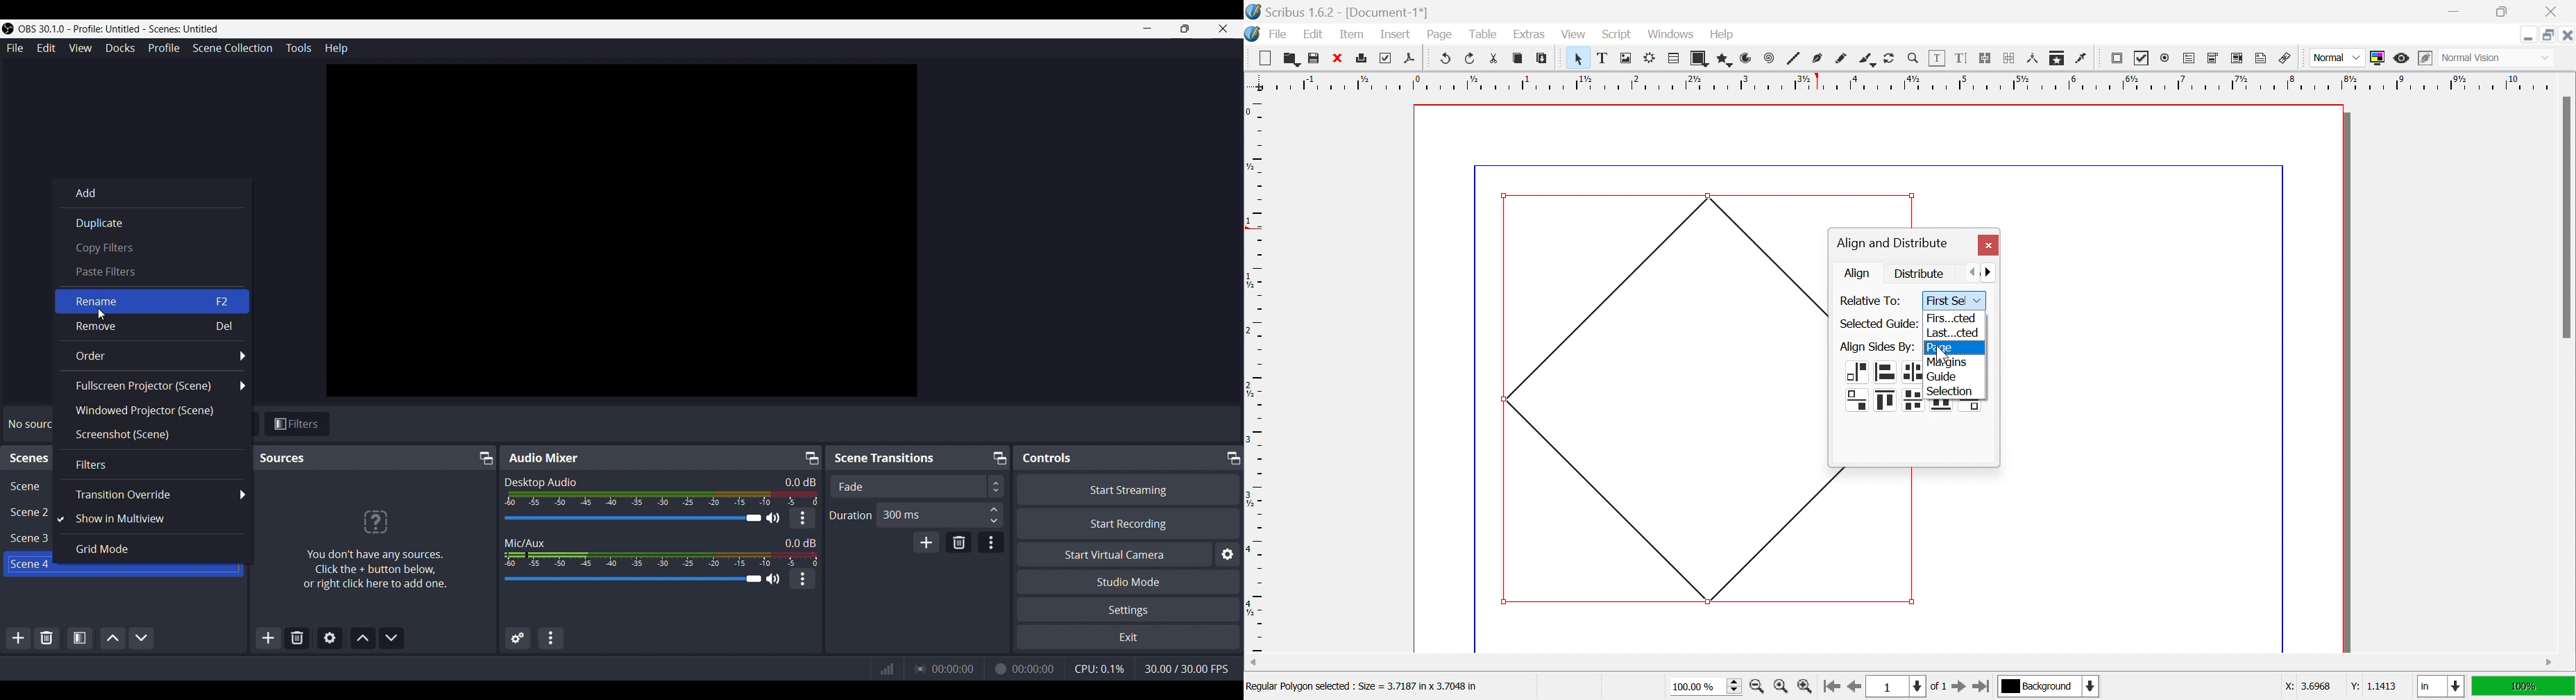 This screenshot has width=2576, height=700. I want to click on Alignments, so click(1880, 389).